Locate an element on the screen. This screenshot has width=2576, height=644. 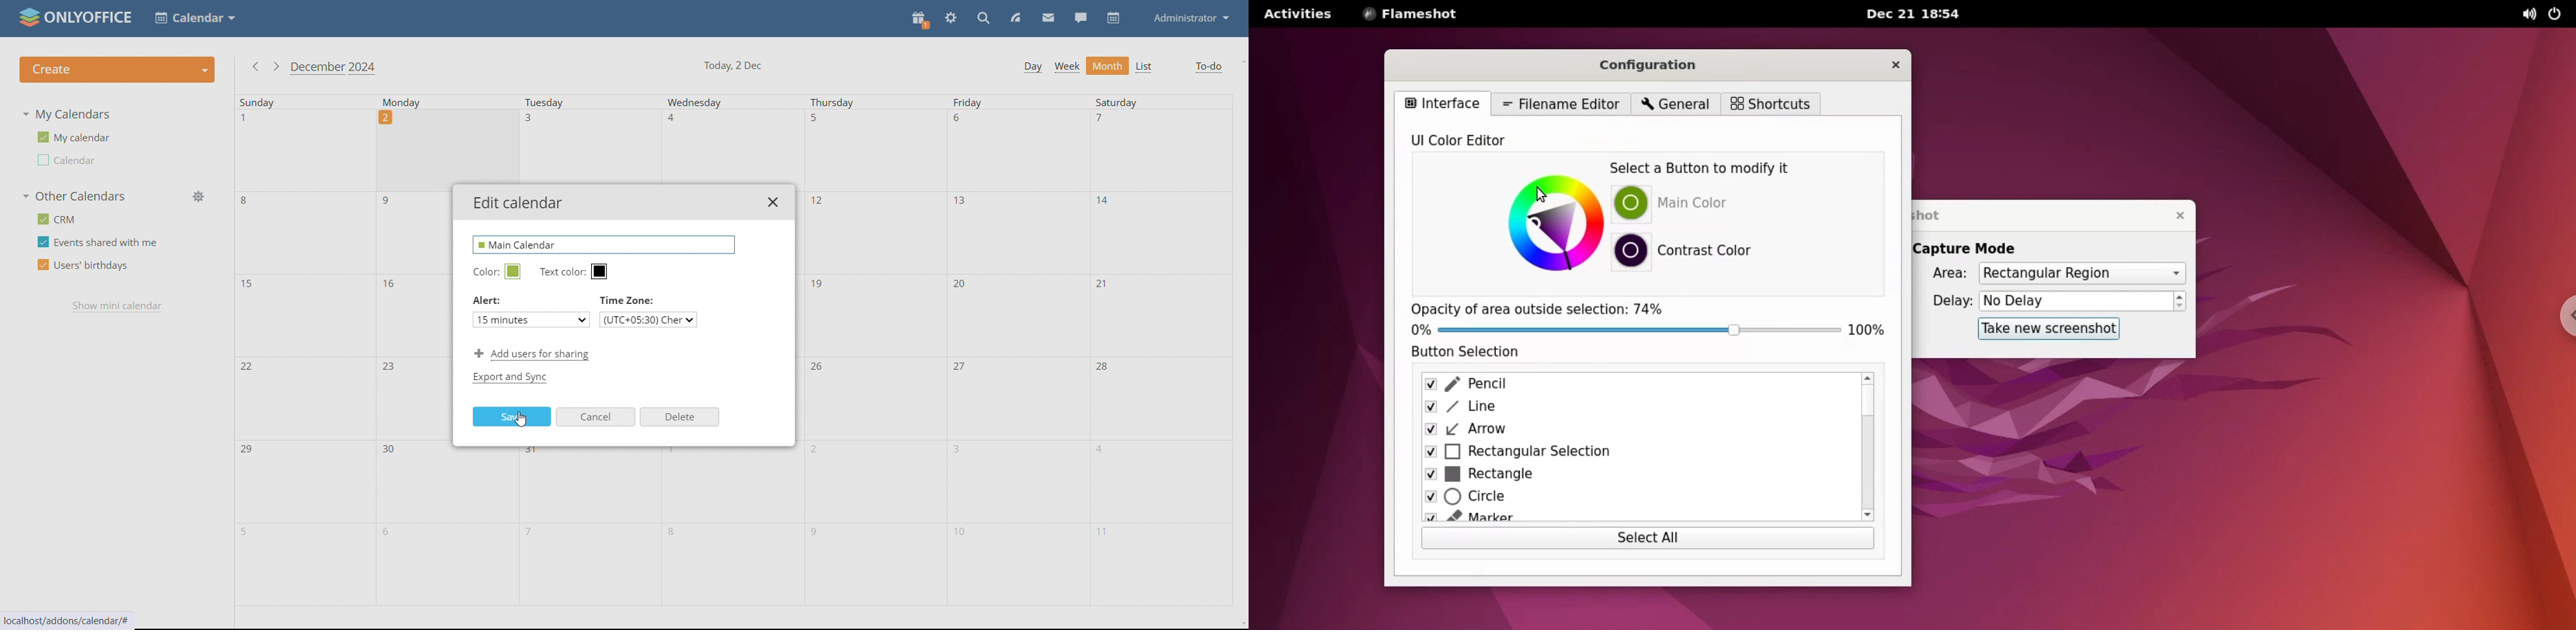
marker checkbox is located at coordinates (1635, 518).